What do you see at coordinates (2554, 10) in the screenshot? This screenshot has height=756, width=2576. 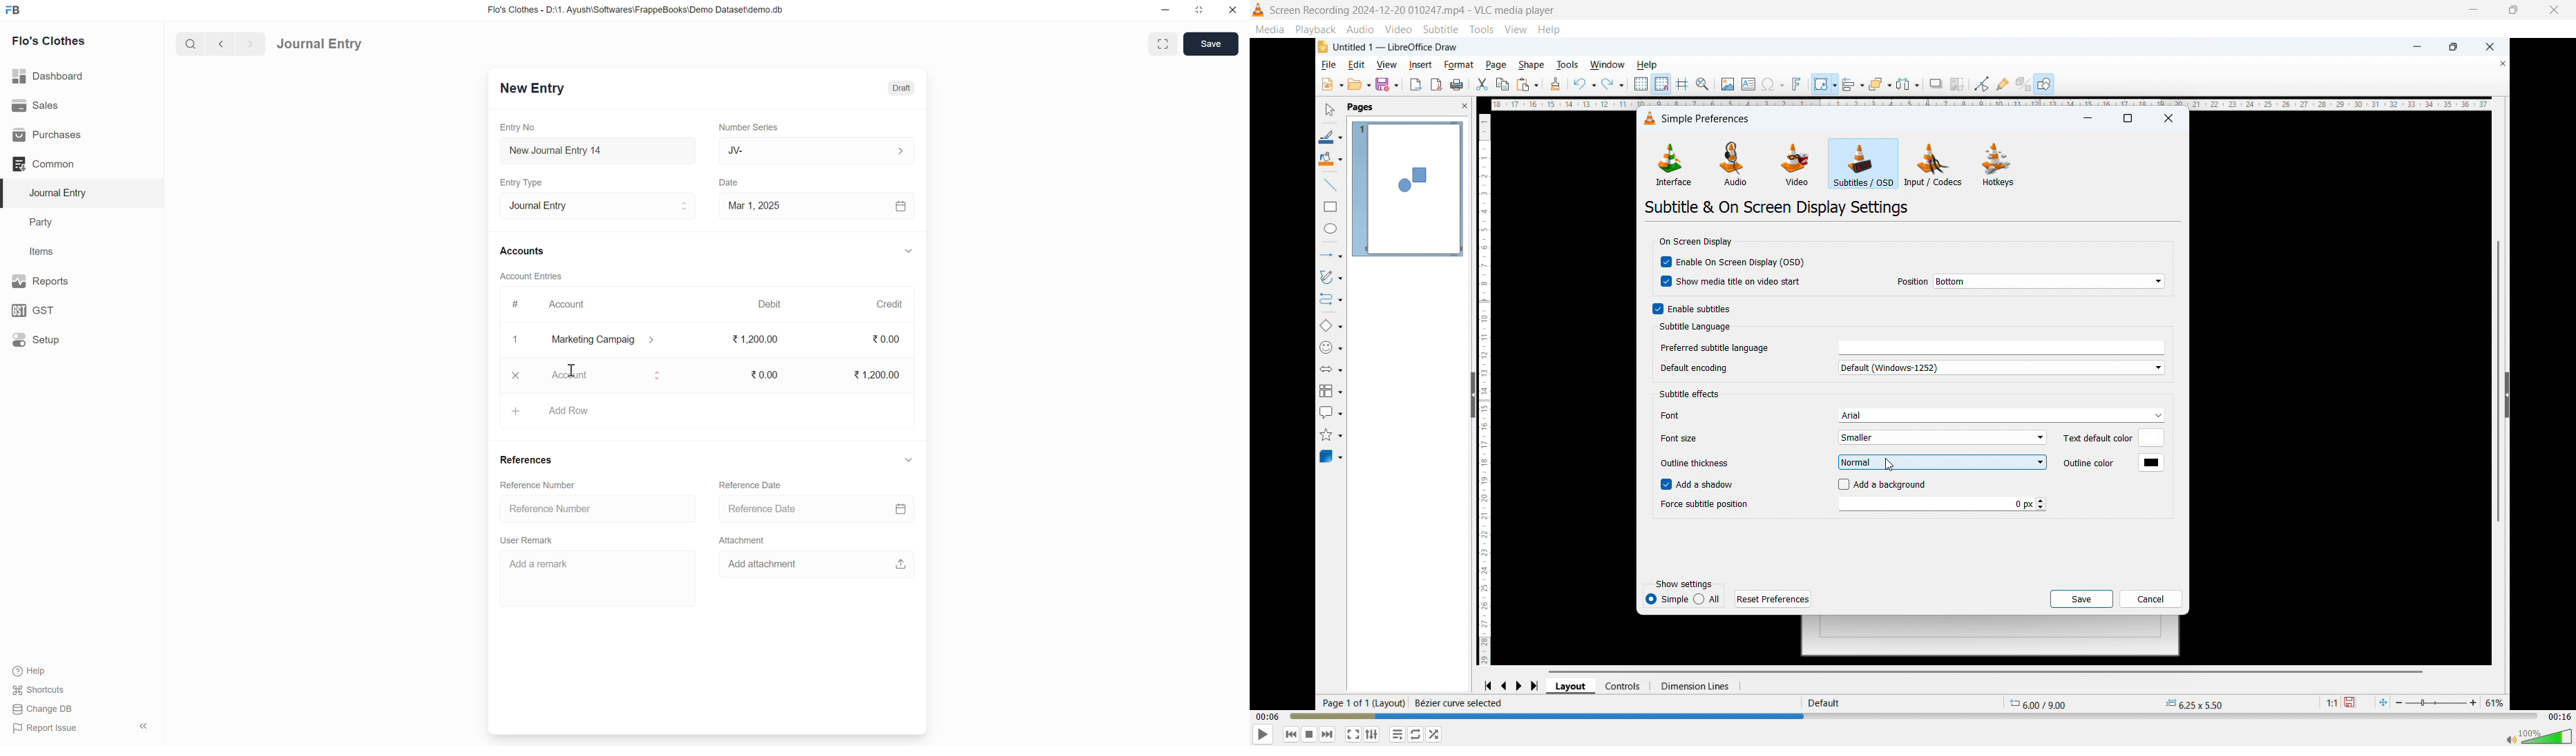 I see `close ` at bounding box center [2554, 10].